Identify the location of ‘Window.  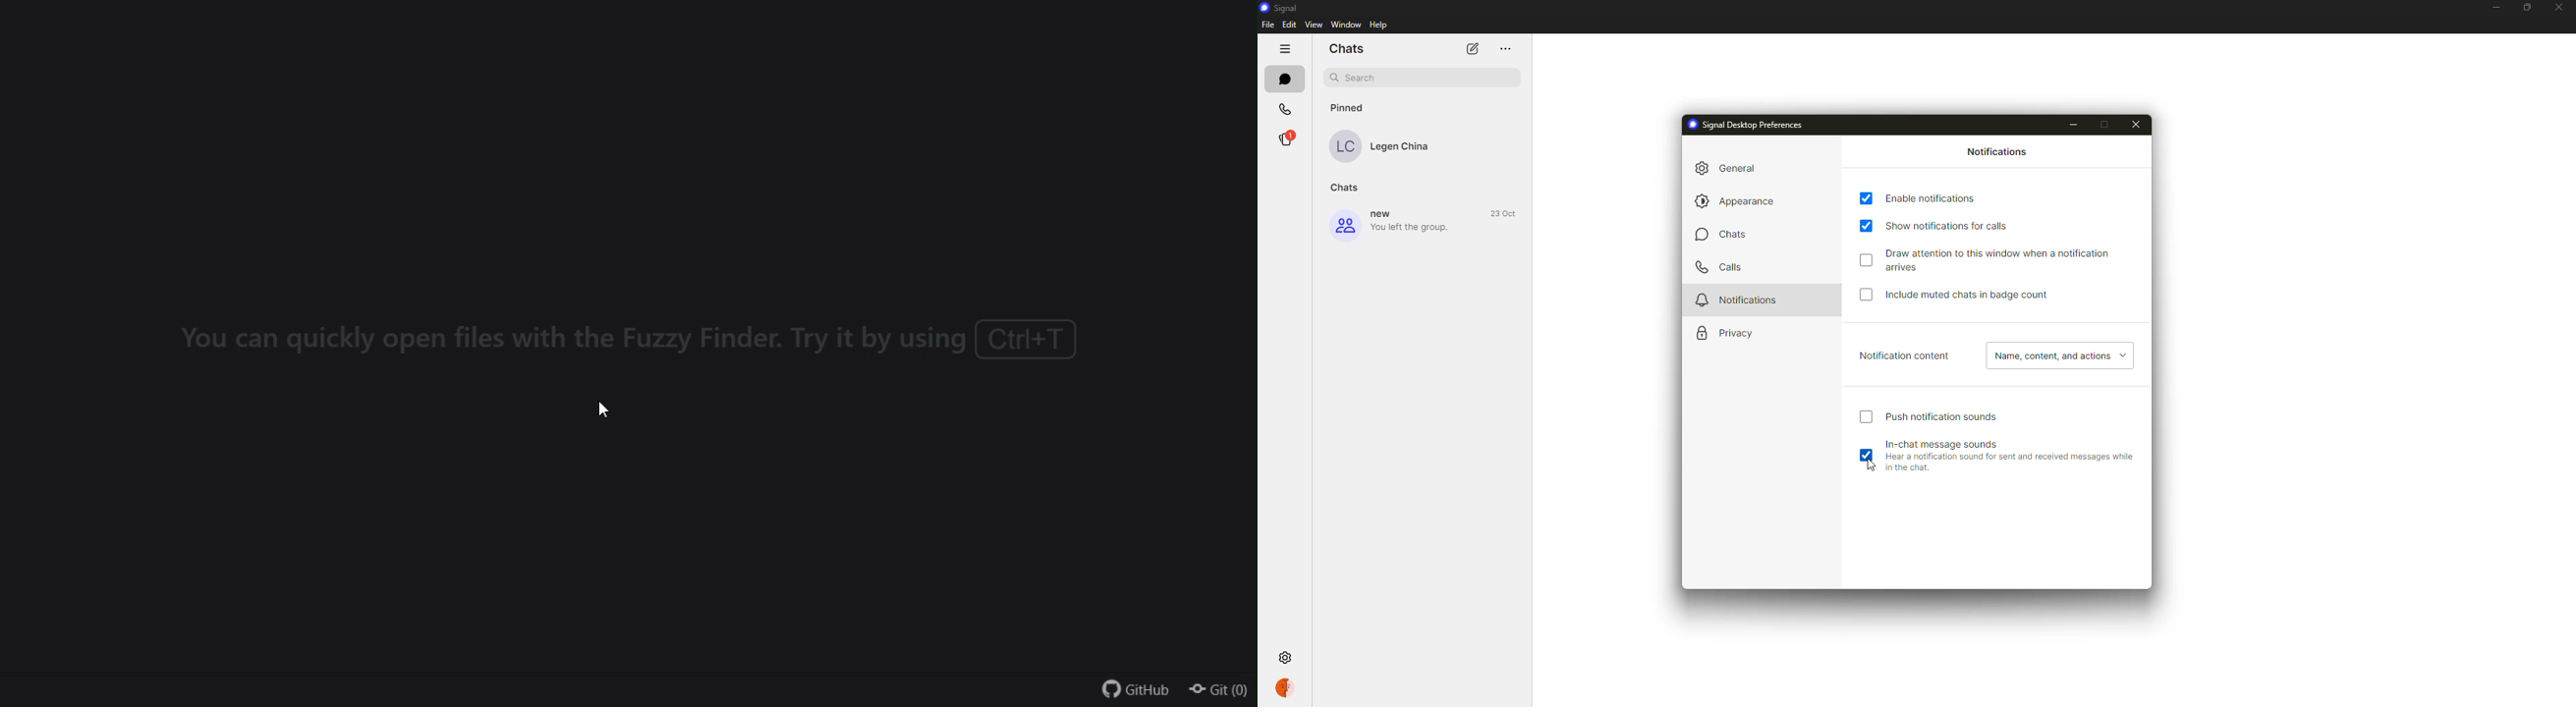
(1345, 24).